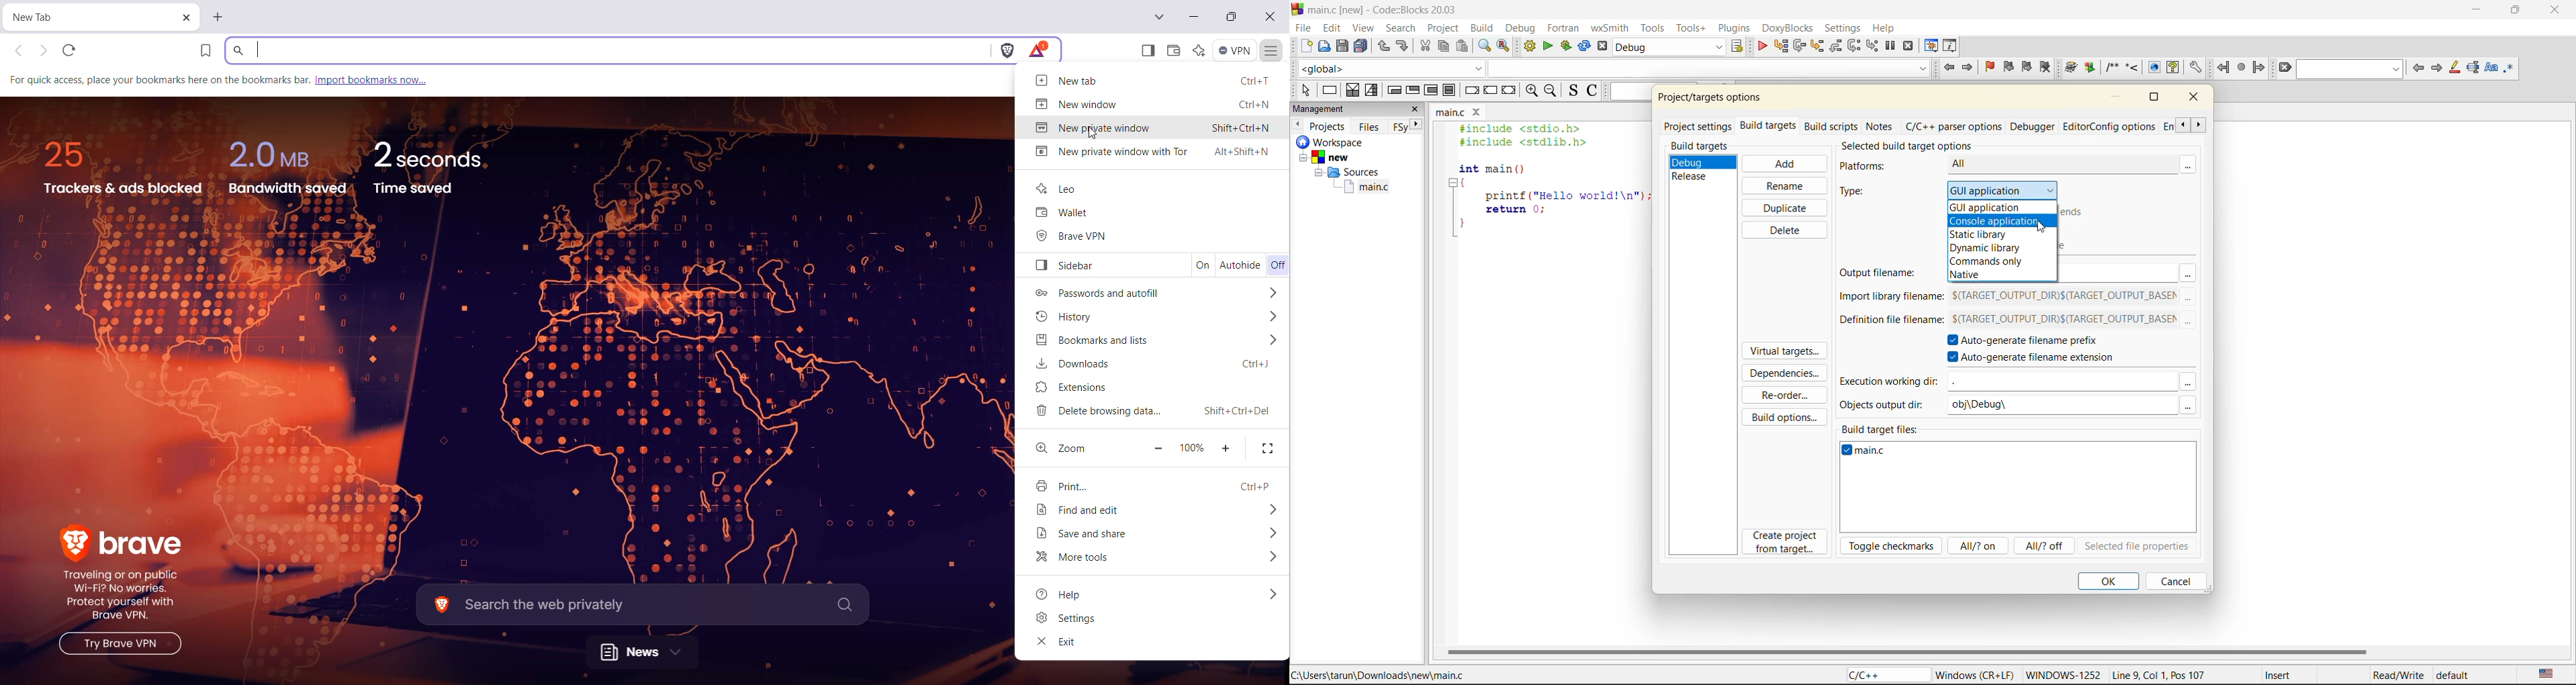 The width and height of the screenshot is (2576, 700). Describe the element at coordinates (1490, 91) in the screenshot. I see `continue instruction ` at that location.